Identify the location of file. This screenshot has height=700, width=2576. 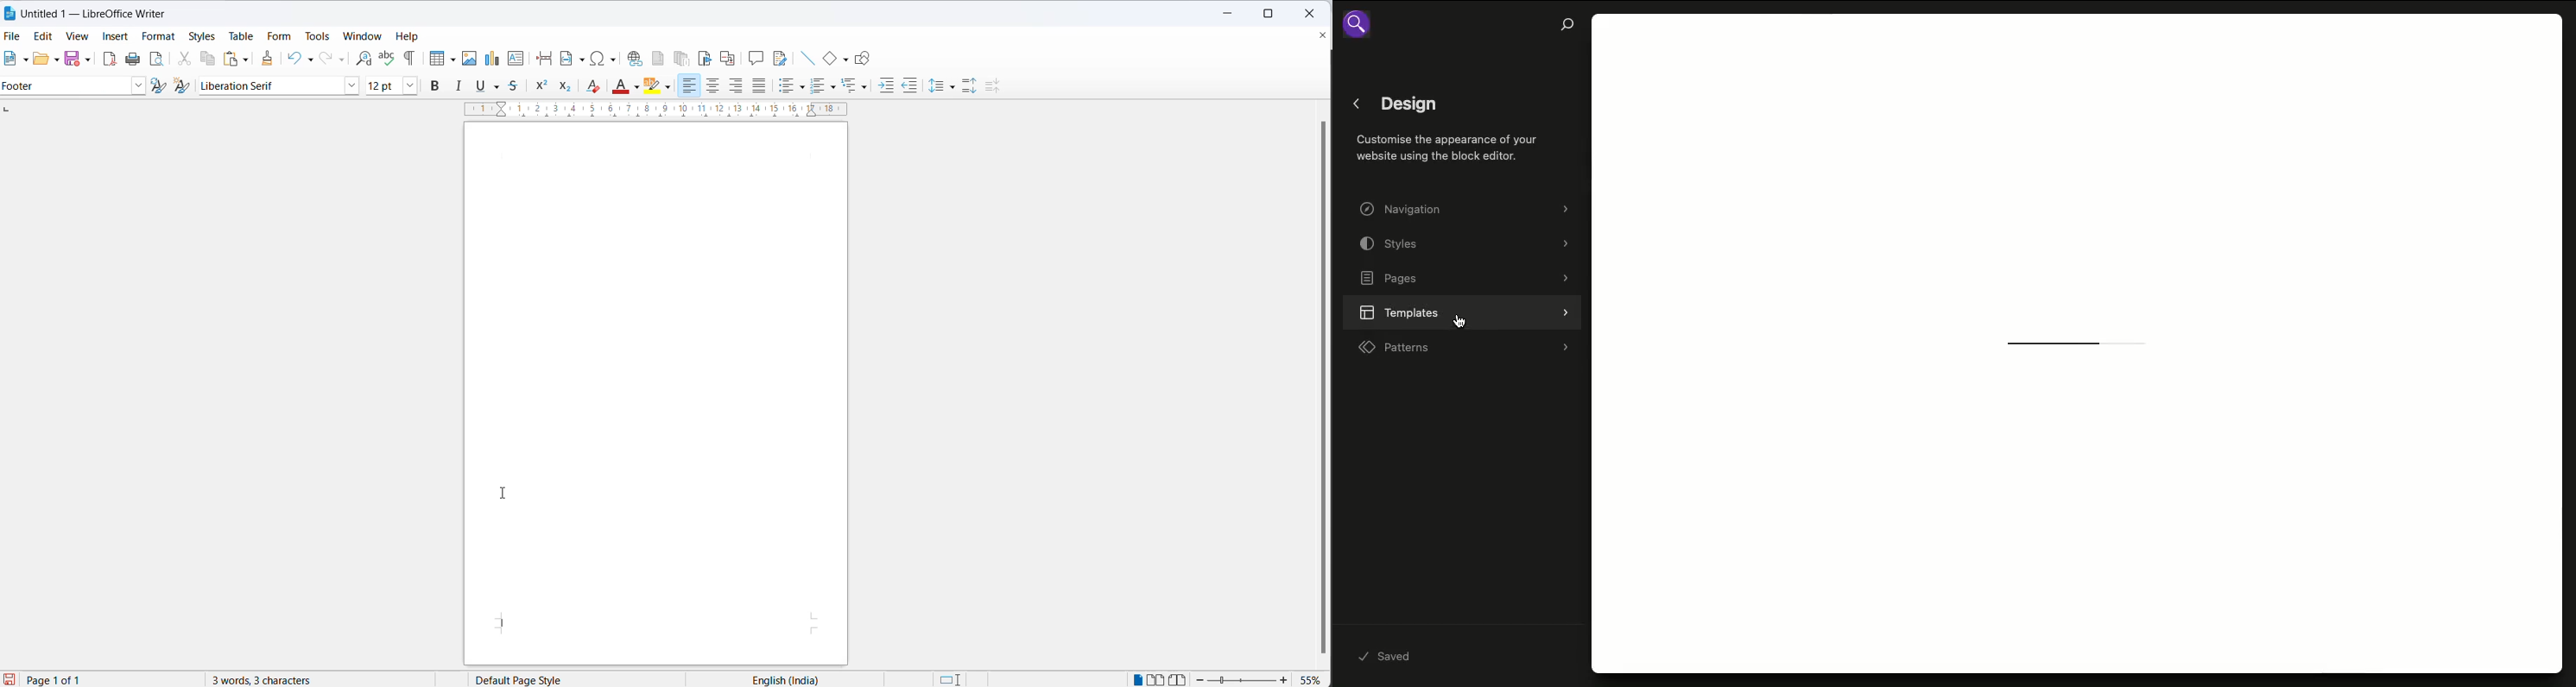
(14, 35).